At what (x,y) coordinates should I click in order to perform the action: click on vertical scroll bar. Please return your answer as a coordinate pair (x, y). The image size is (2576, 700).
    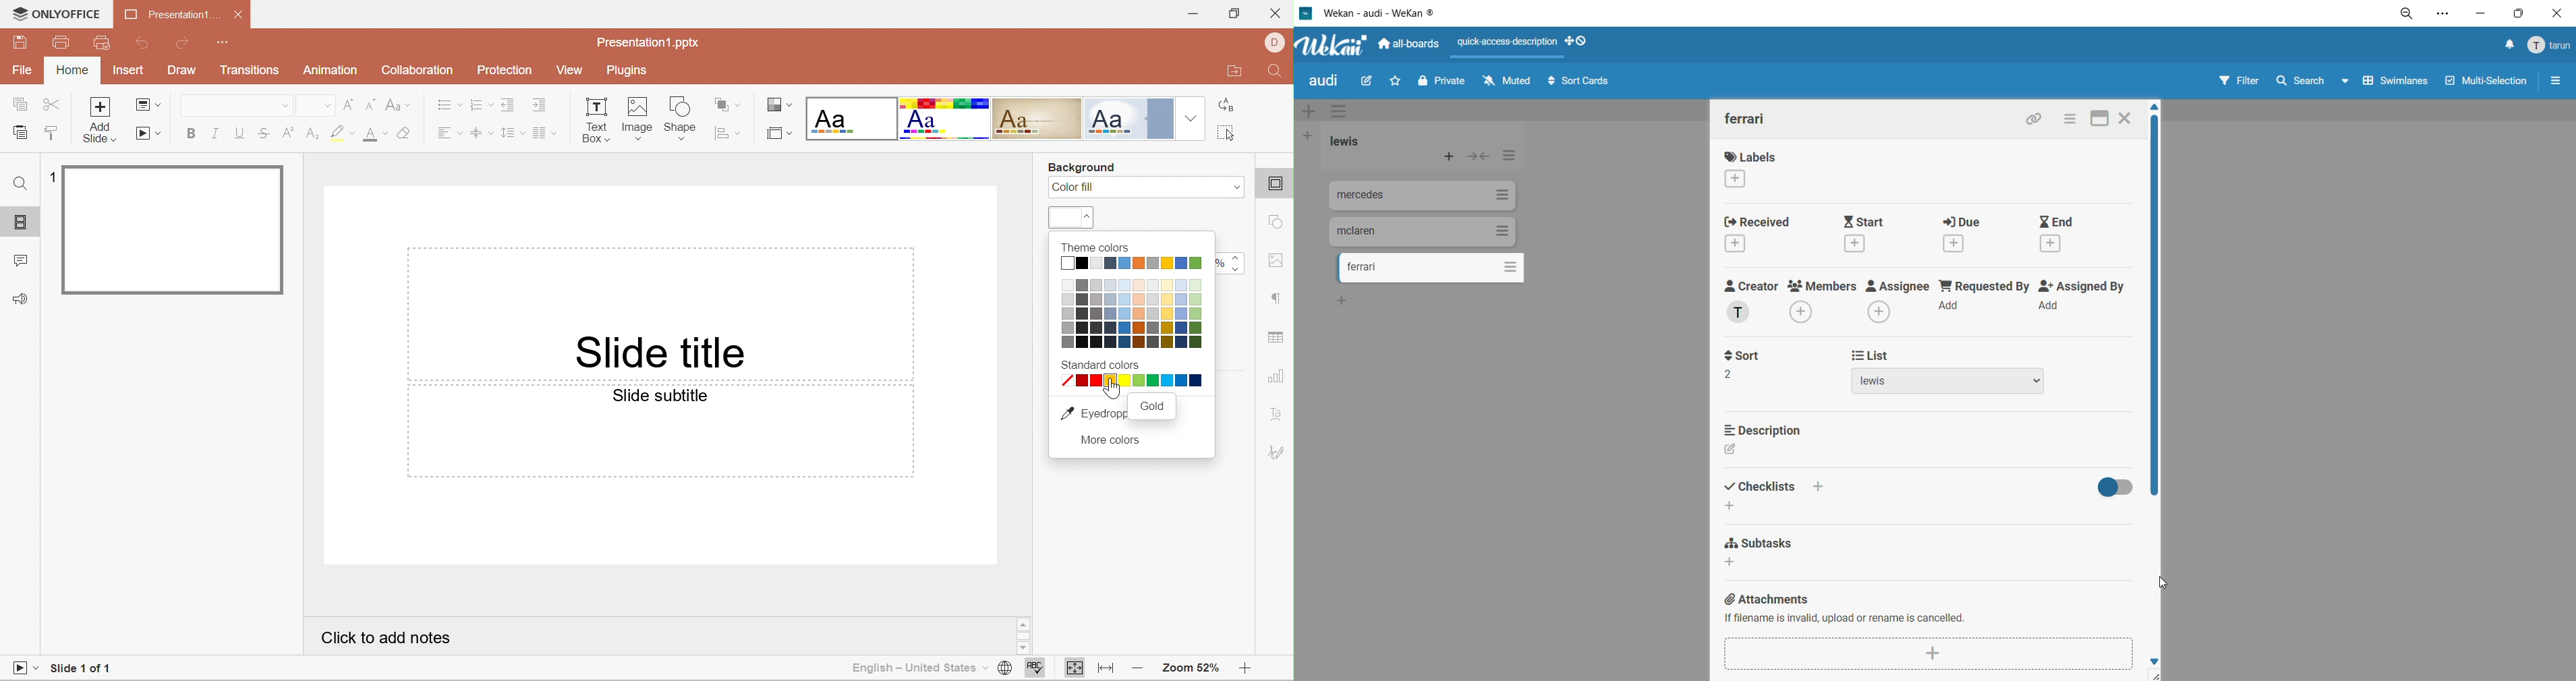
    Looking at the image, I should click on (2155, 309).